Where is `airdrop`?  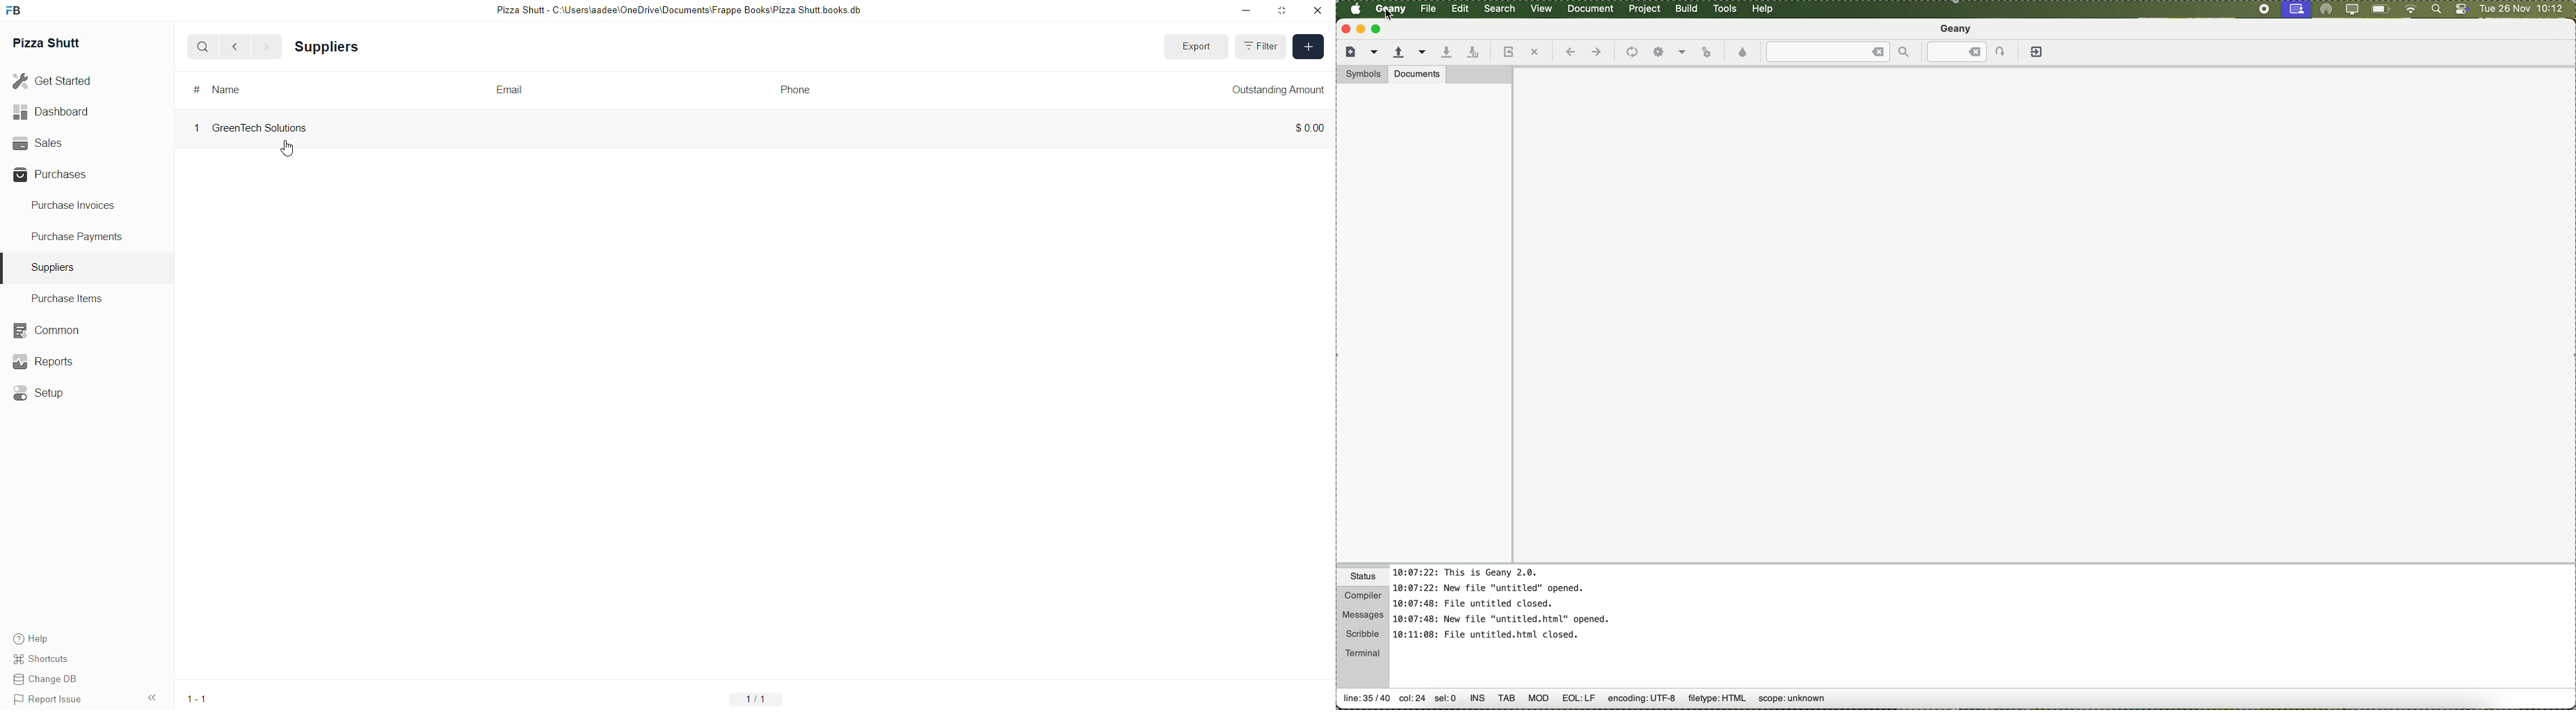 airdrop is located at coordinates (2325, 9).